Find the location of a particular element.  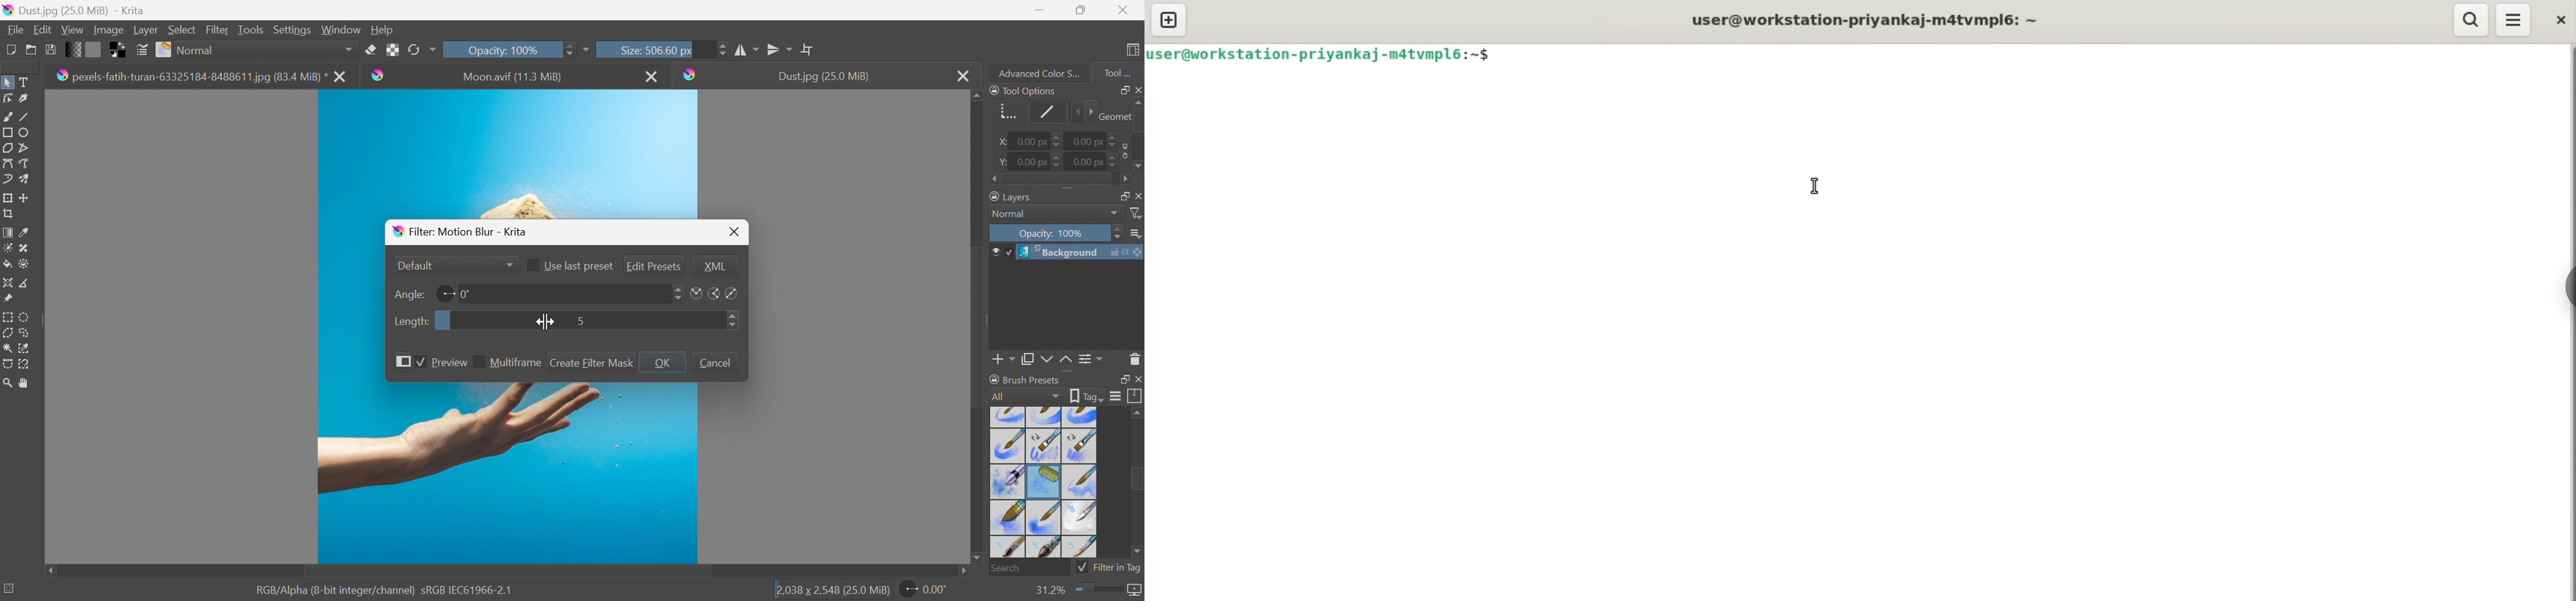

Set eraser mode is located at coordinates (370, 48).